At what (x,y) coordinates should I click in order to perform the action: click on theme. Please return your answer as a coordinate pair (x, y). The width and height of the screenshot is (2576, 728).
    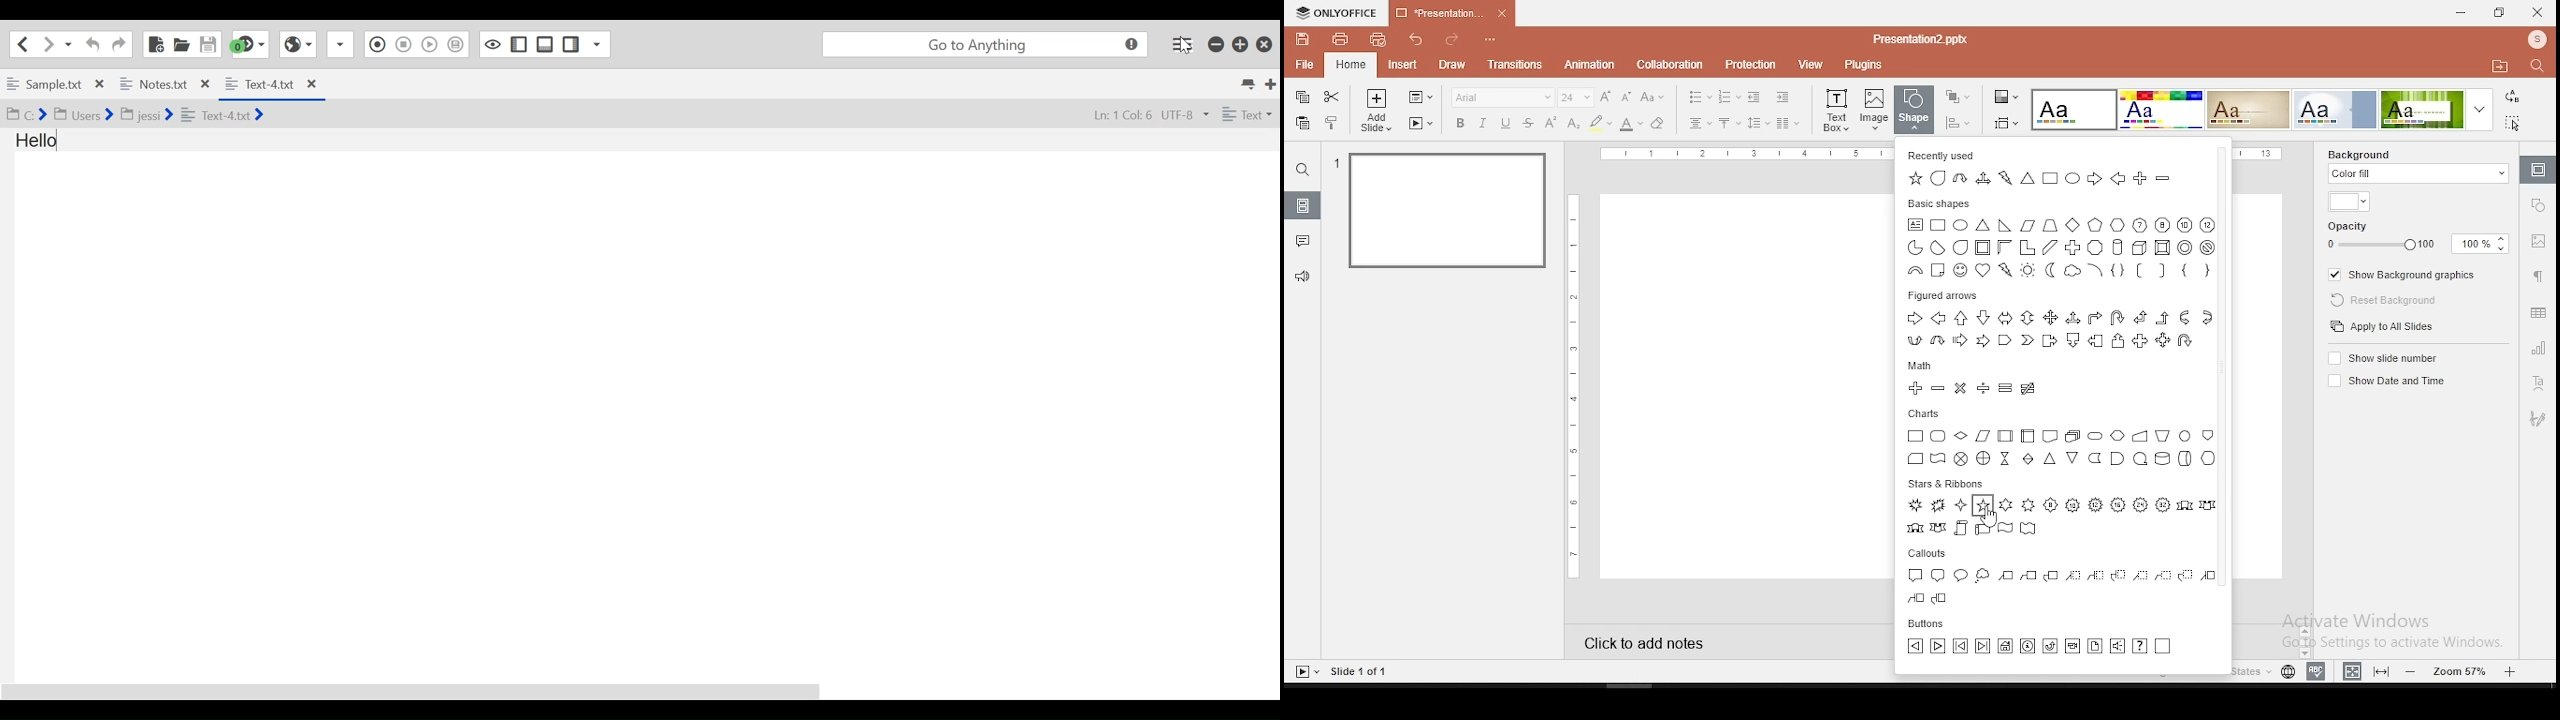
    Looking at the image, I should click on (2440, 109).